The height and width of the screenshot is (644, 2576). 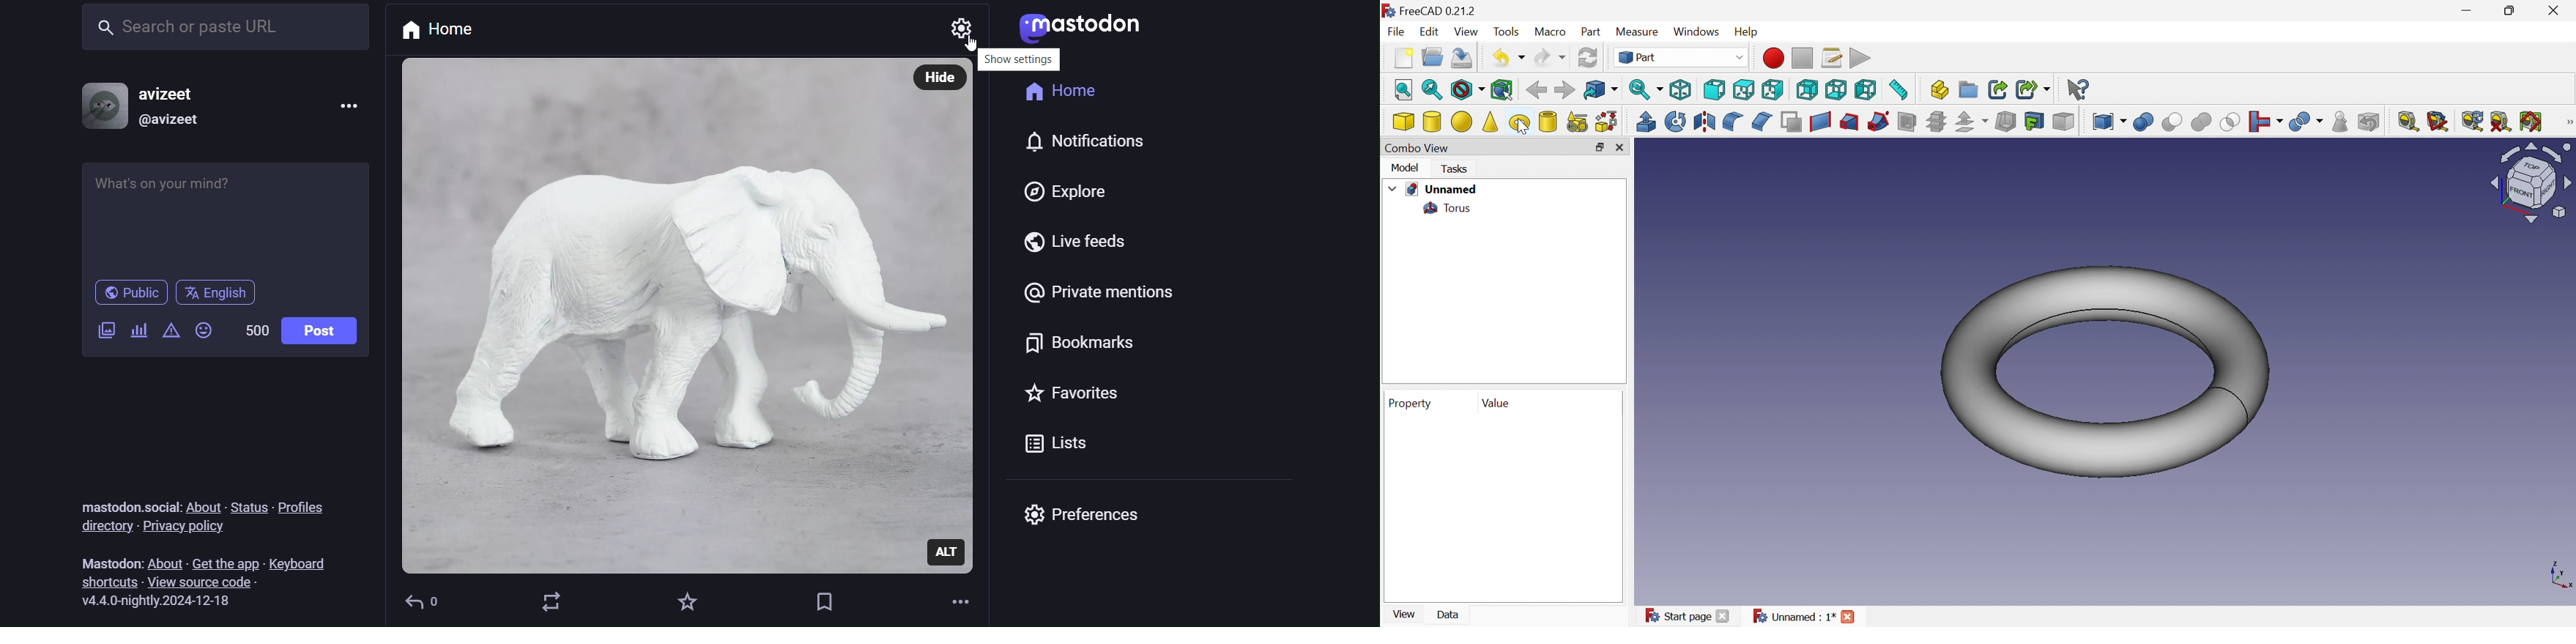 What do you see at coordinates (223, 218) in the screenshot?
I see `What's on your mind?` at bounding box center [223, 218].